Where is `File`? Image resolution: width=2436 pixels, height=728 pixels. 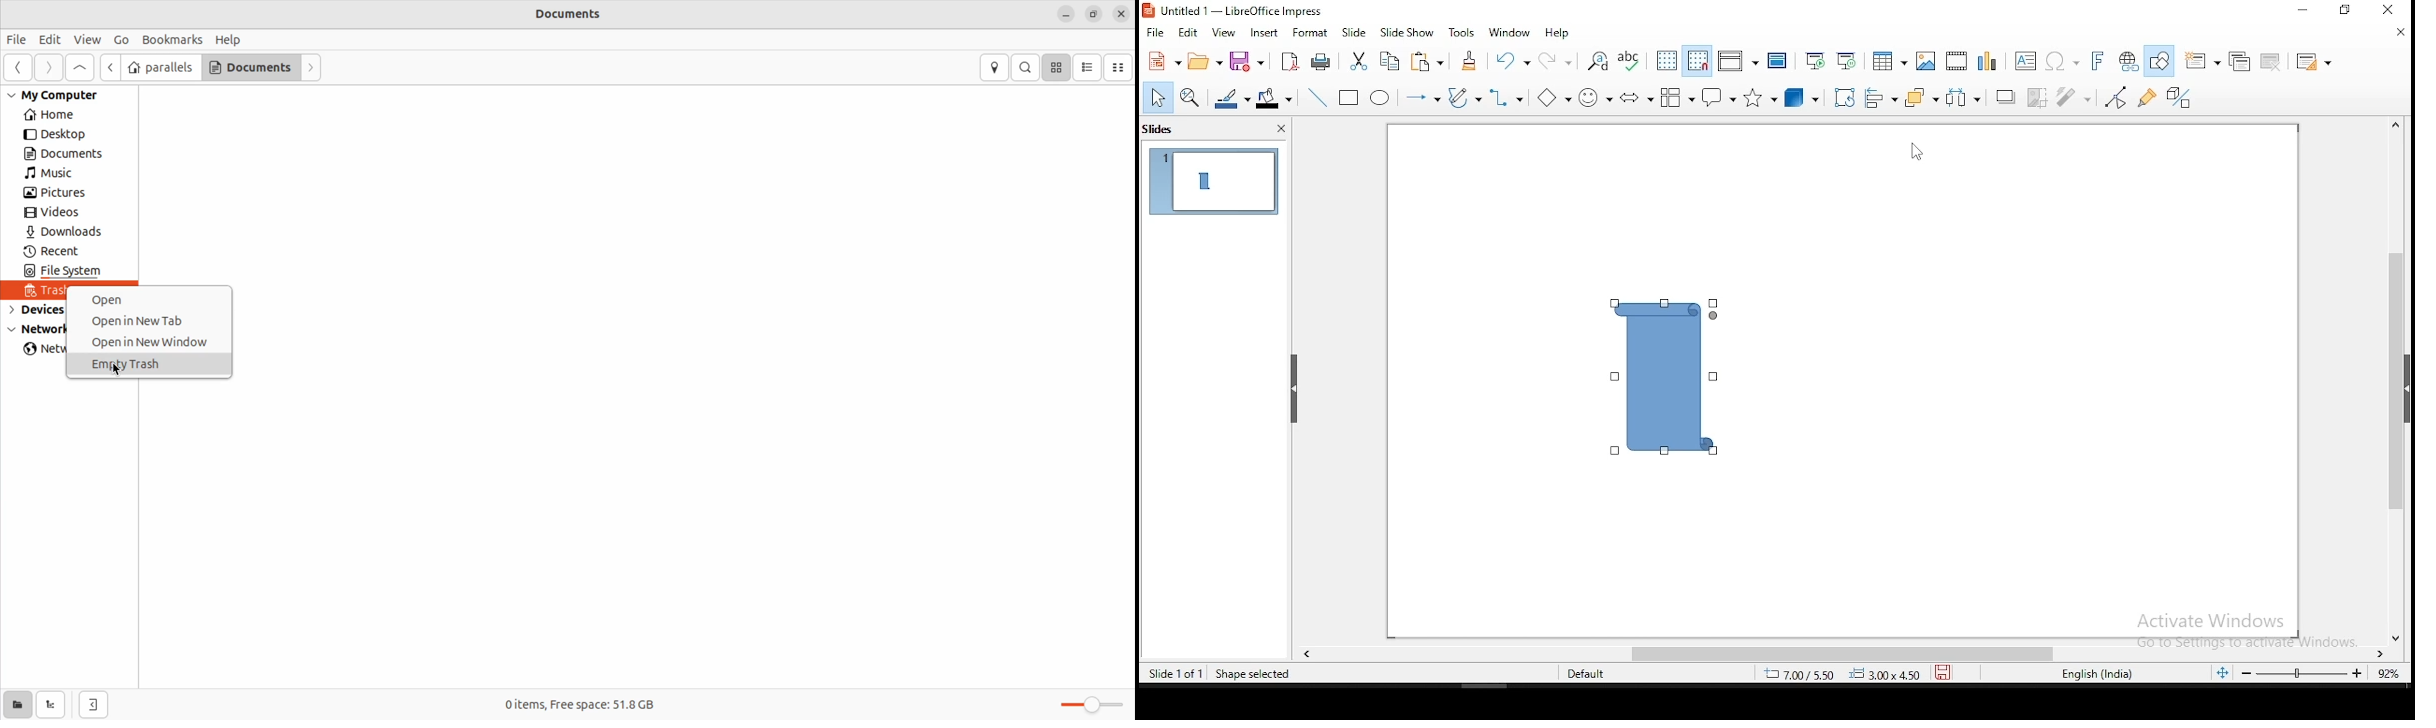 File is located at coordinates (16, 40).